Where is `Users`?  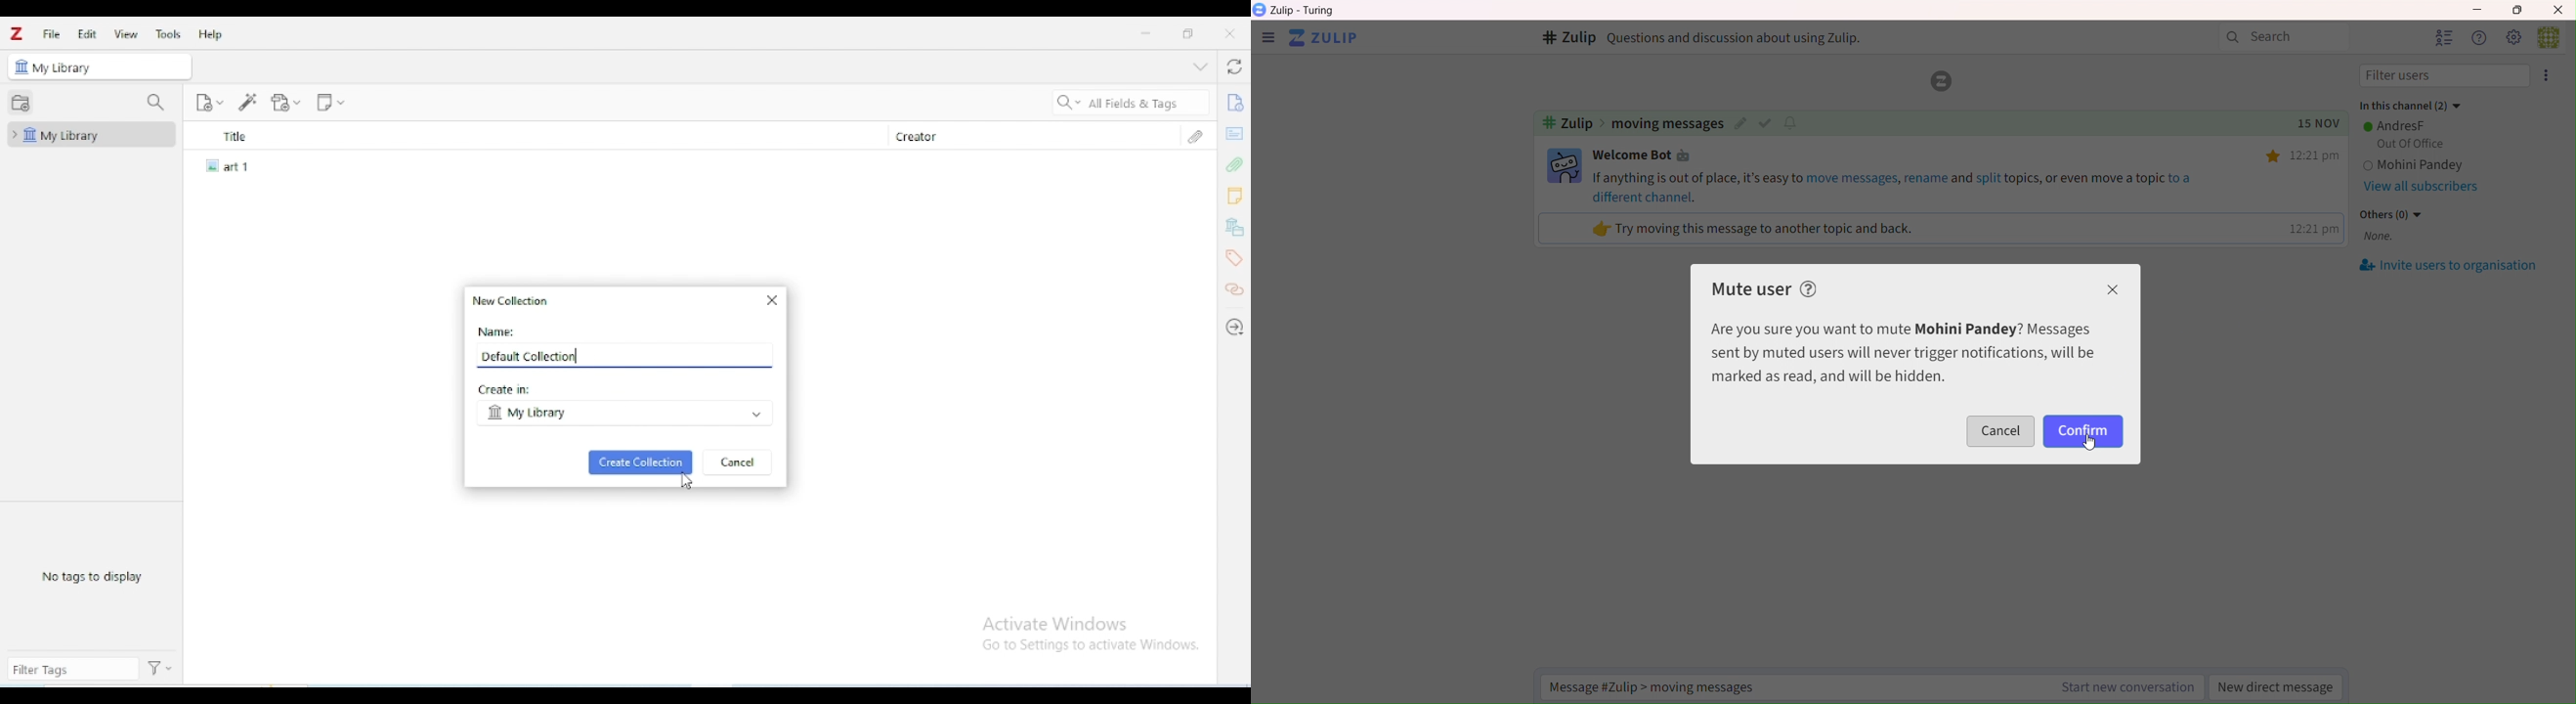 Users is located at coordinates (2443, 37).